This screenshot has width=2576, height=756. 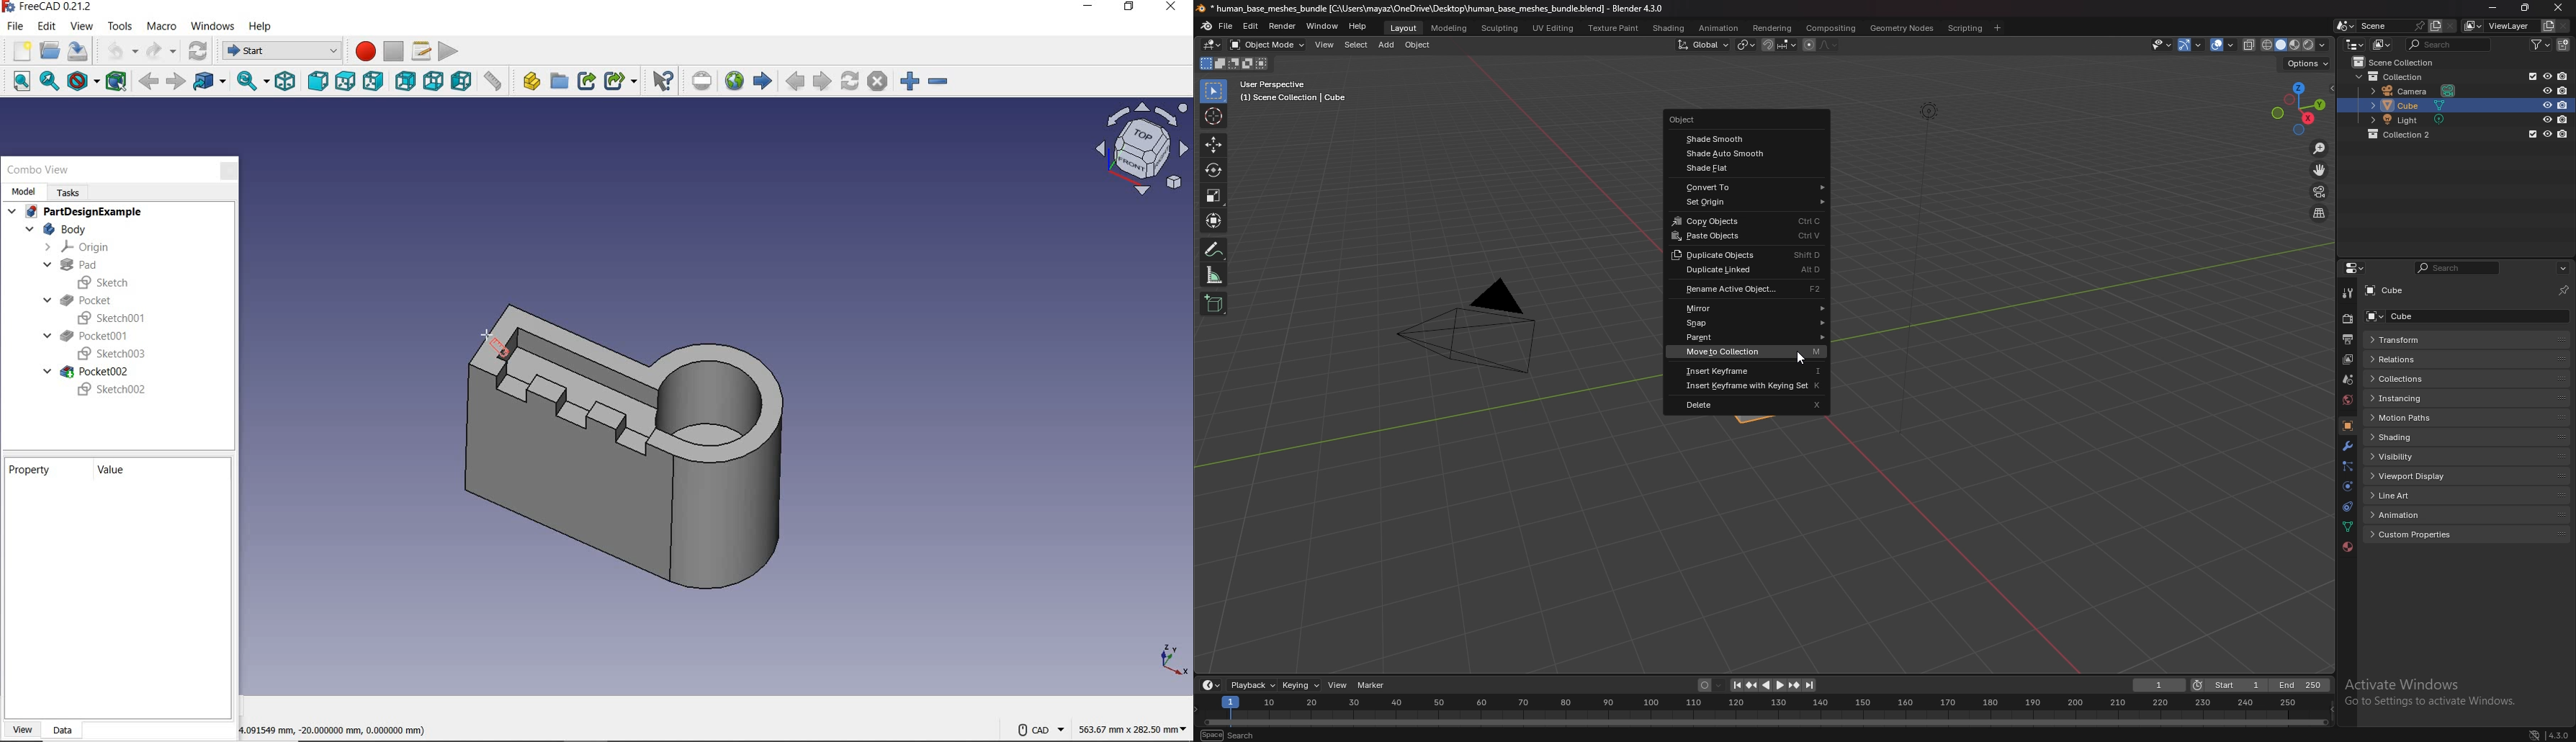 I want to click on mode, so click(x=1234, y=65).